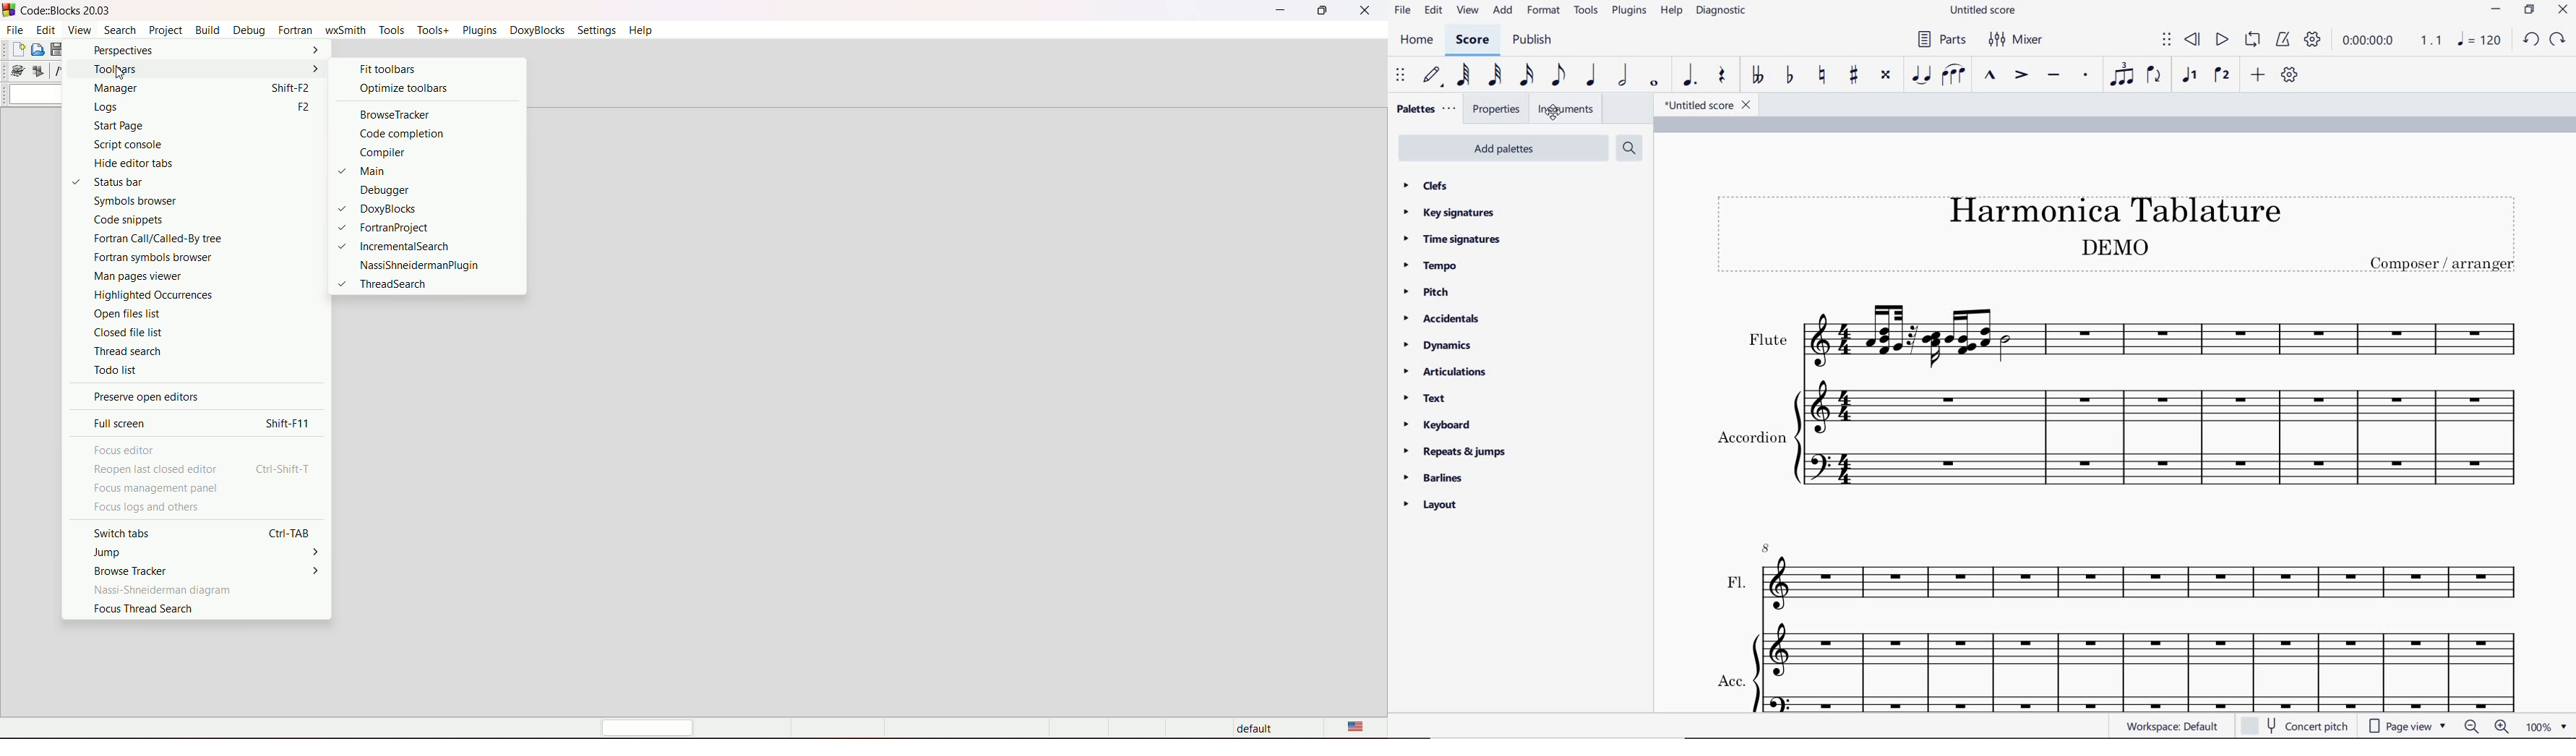 This screenshot has height=756, width=2576. Describe the element at coordinates (184, 238) in the screenshot. I see `fortran call` at that location.